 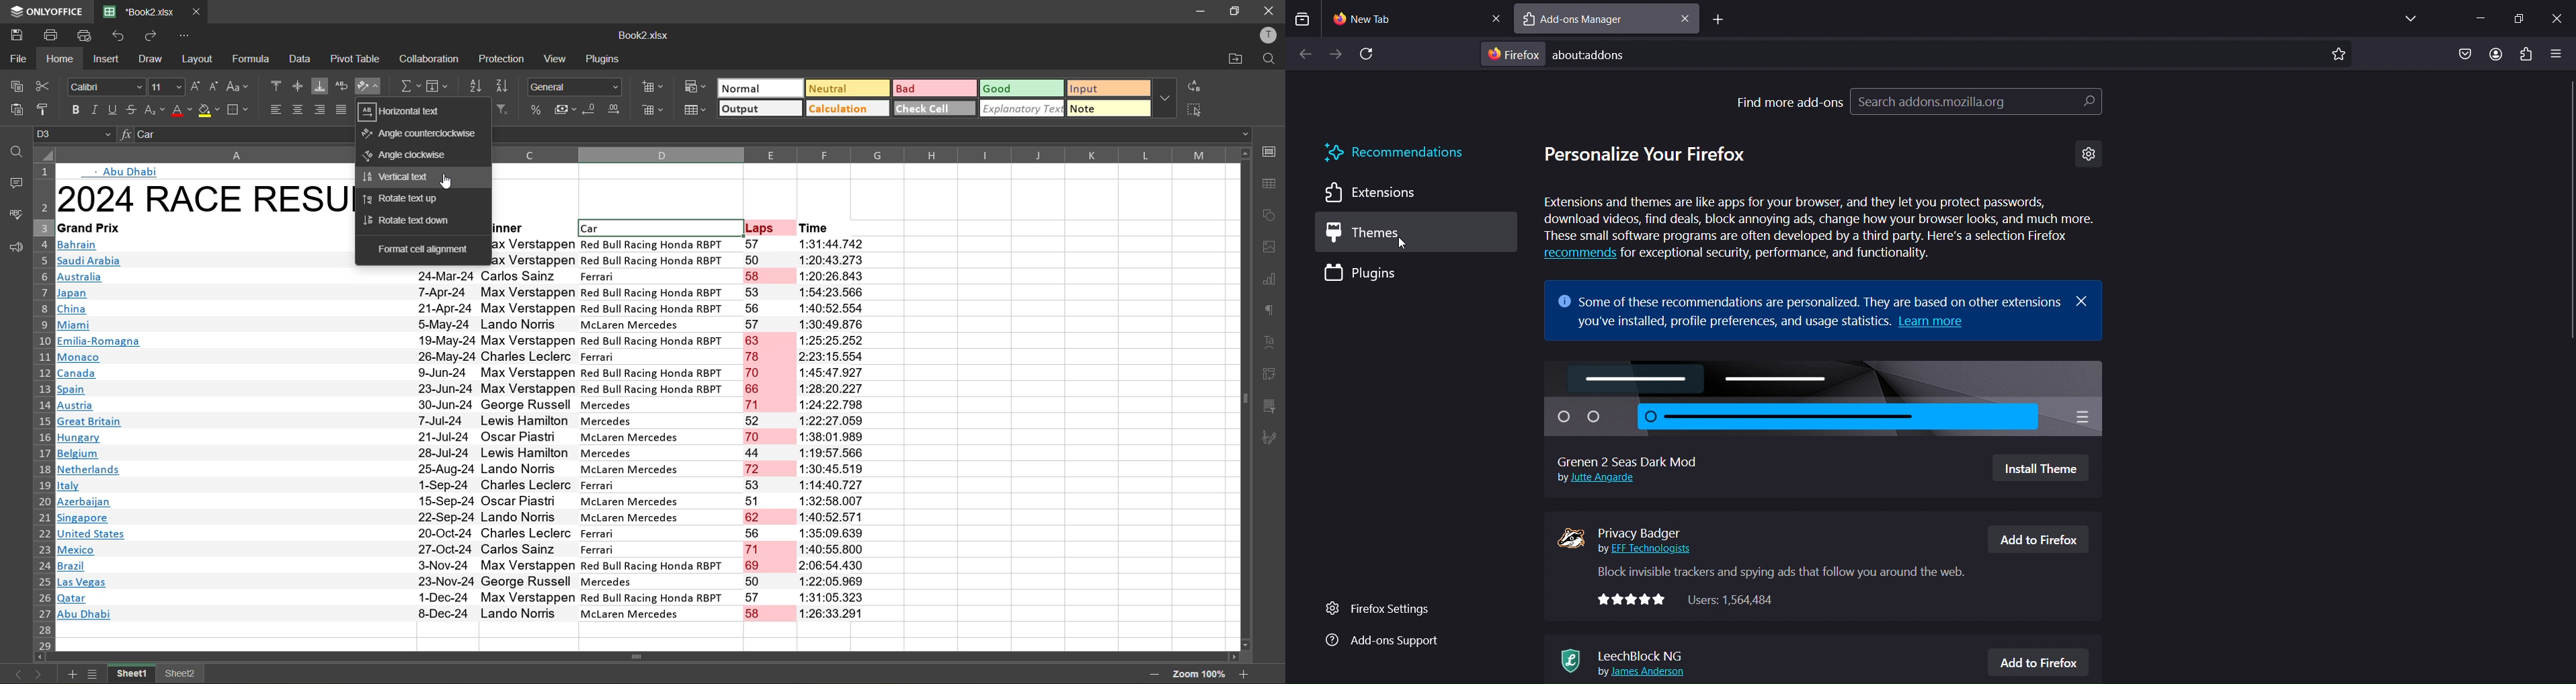 What do you see at coordinates (2040, 469) in the screenshot?
I see `Install Theme` at bounding box center [2040, 469].